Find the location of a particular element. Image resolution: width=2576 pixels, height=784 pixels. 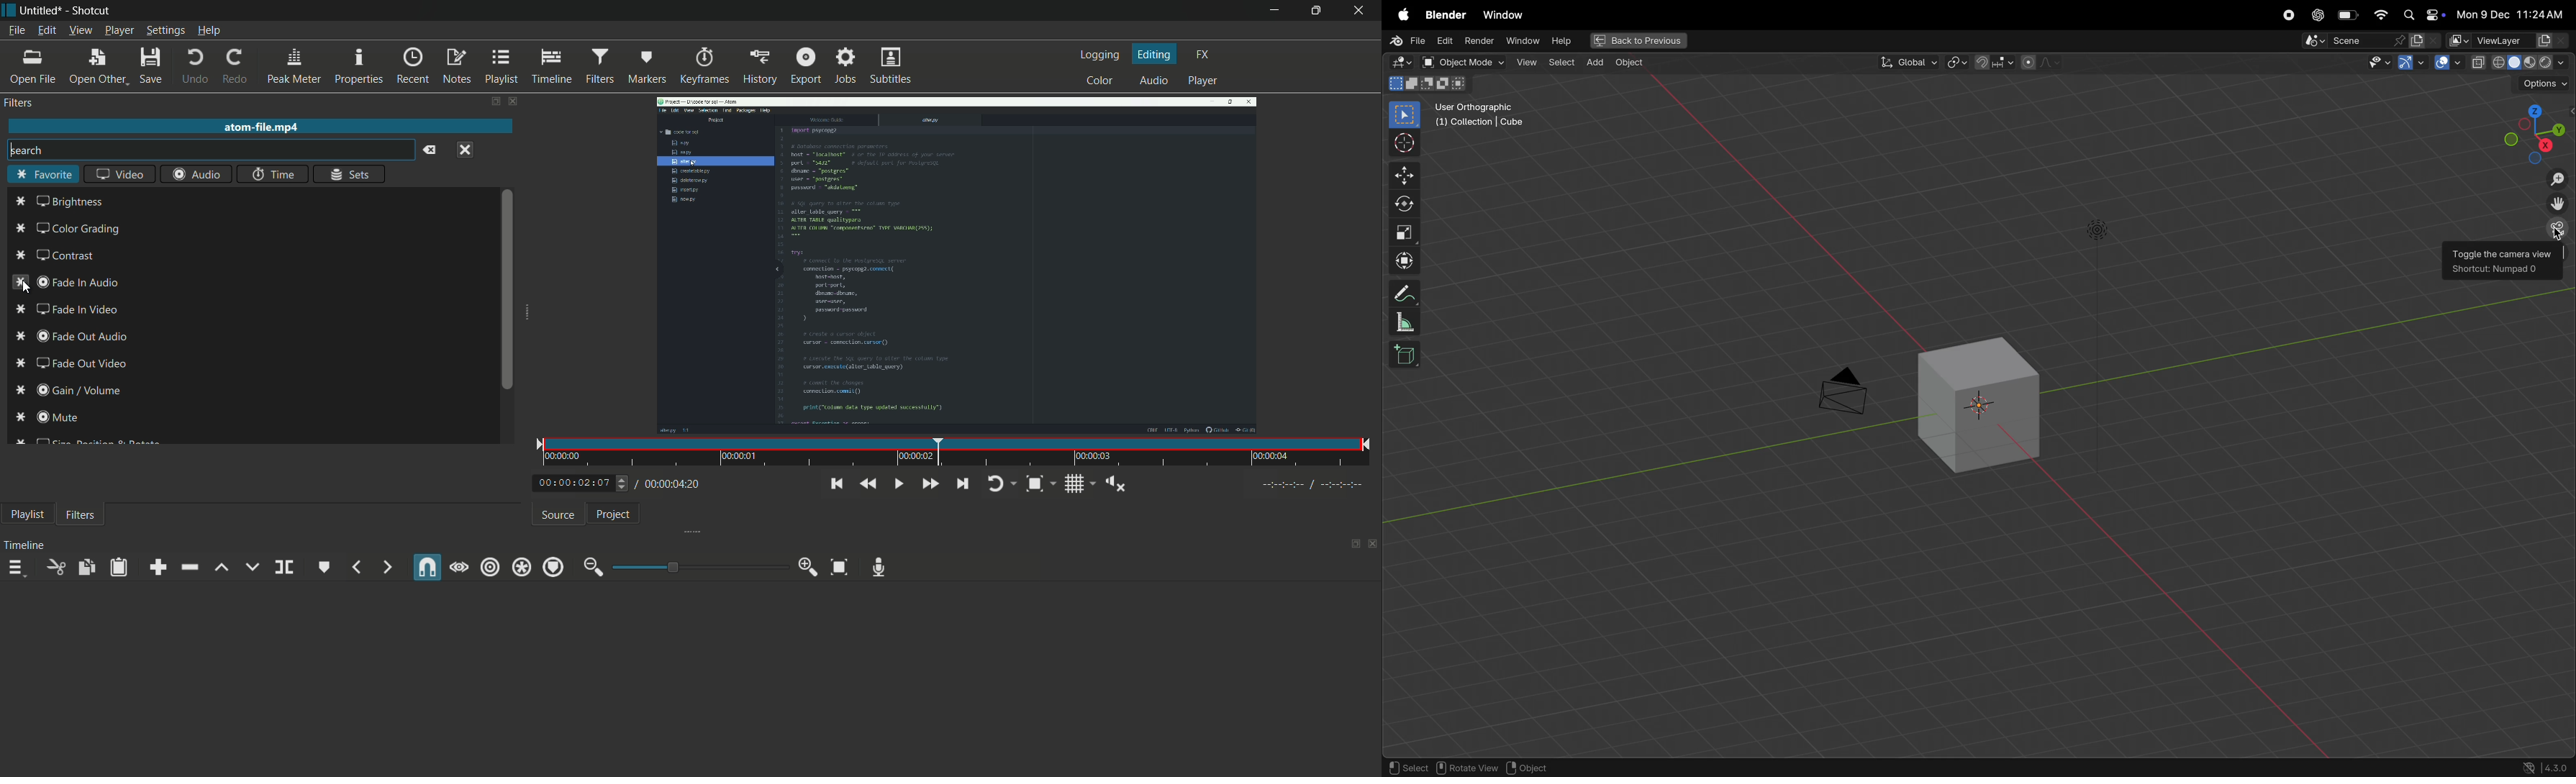

save is located at coordinates (152, 65).